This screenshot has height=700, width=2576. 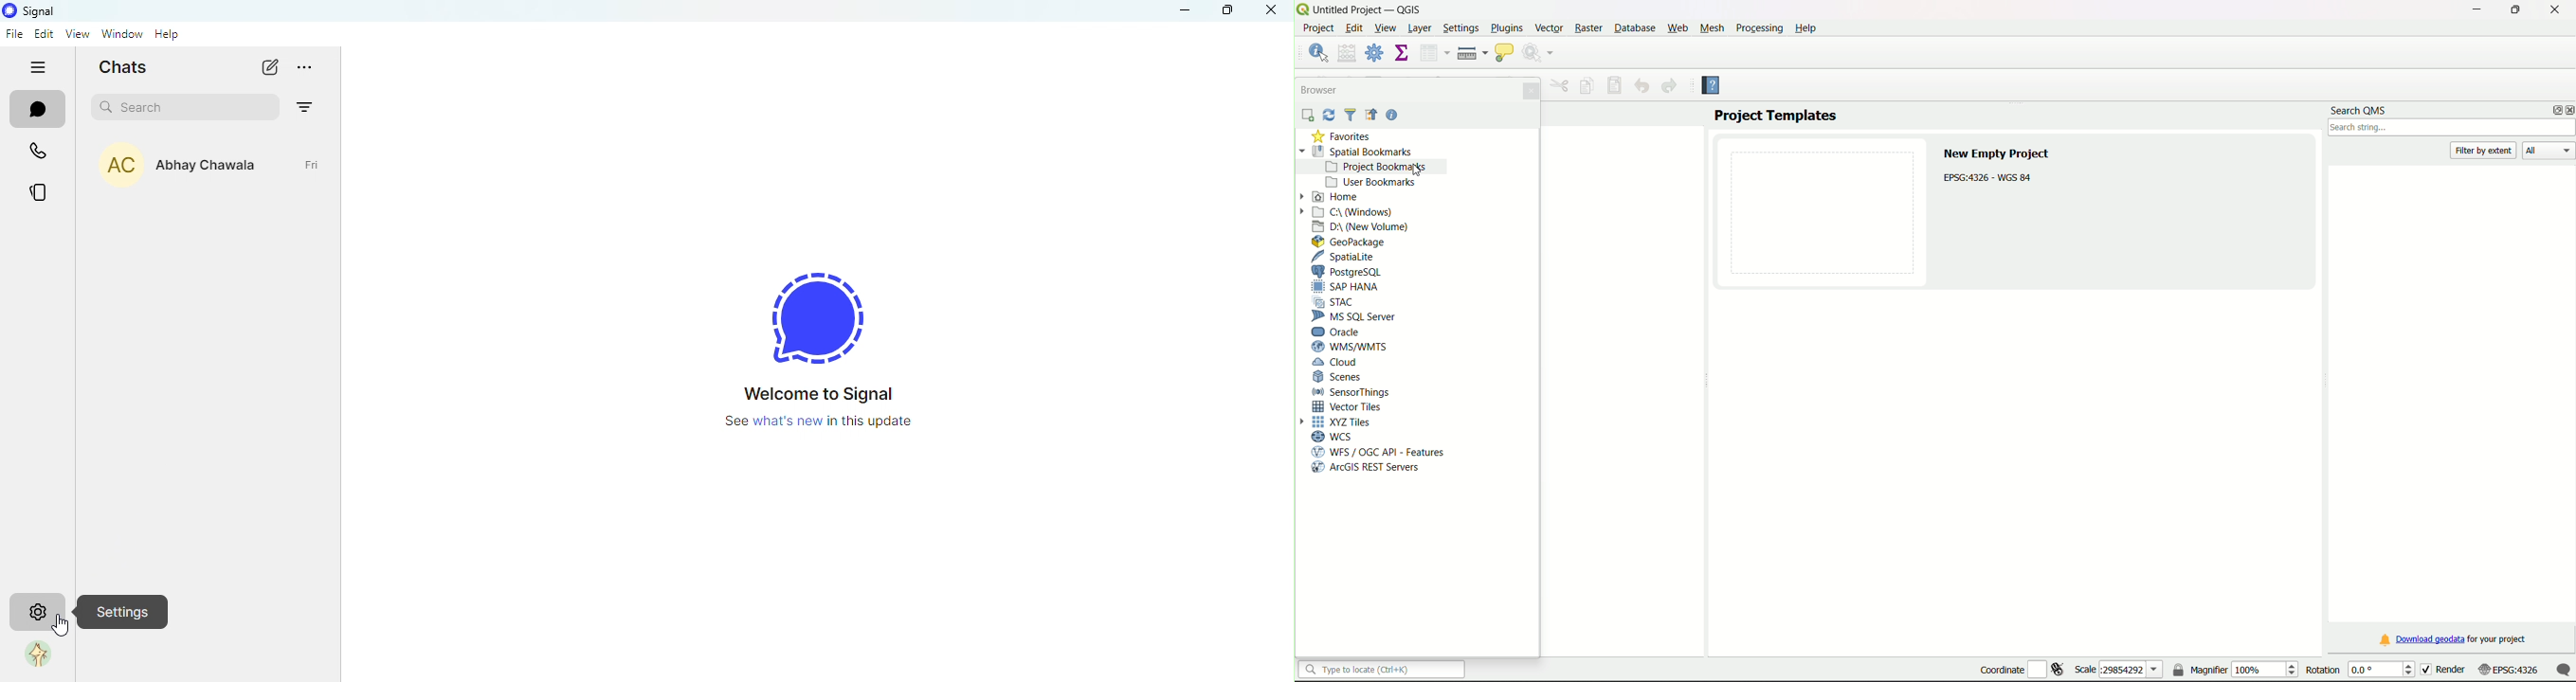 I want to click on text, so click(x=2000, y=167).